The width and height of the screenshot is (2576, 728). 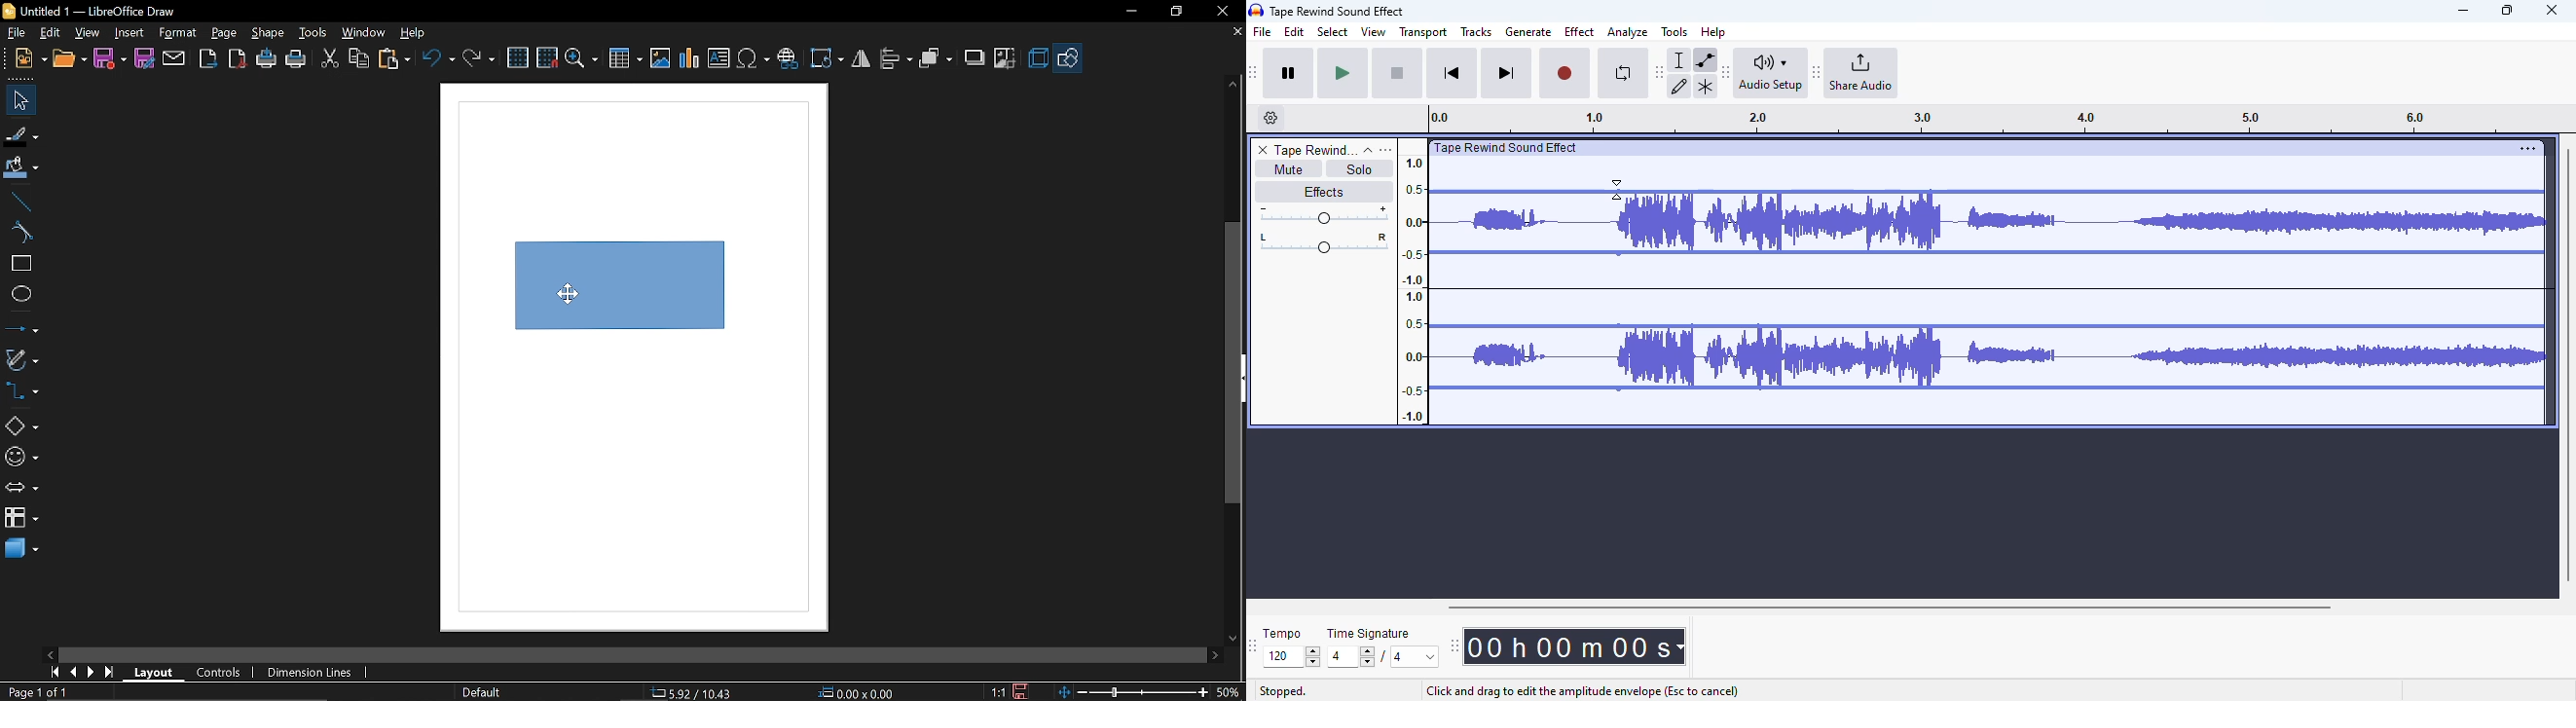 I want to click on share audio, so click(x=1862, y=73).